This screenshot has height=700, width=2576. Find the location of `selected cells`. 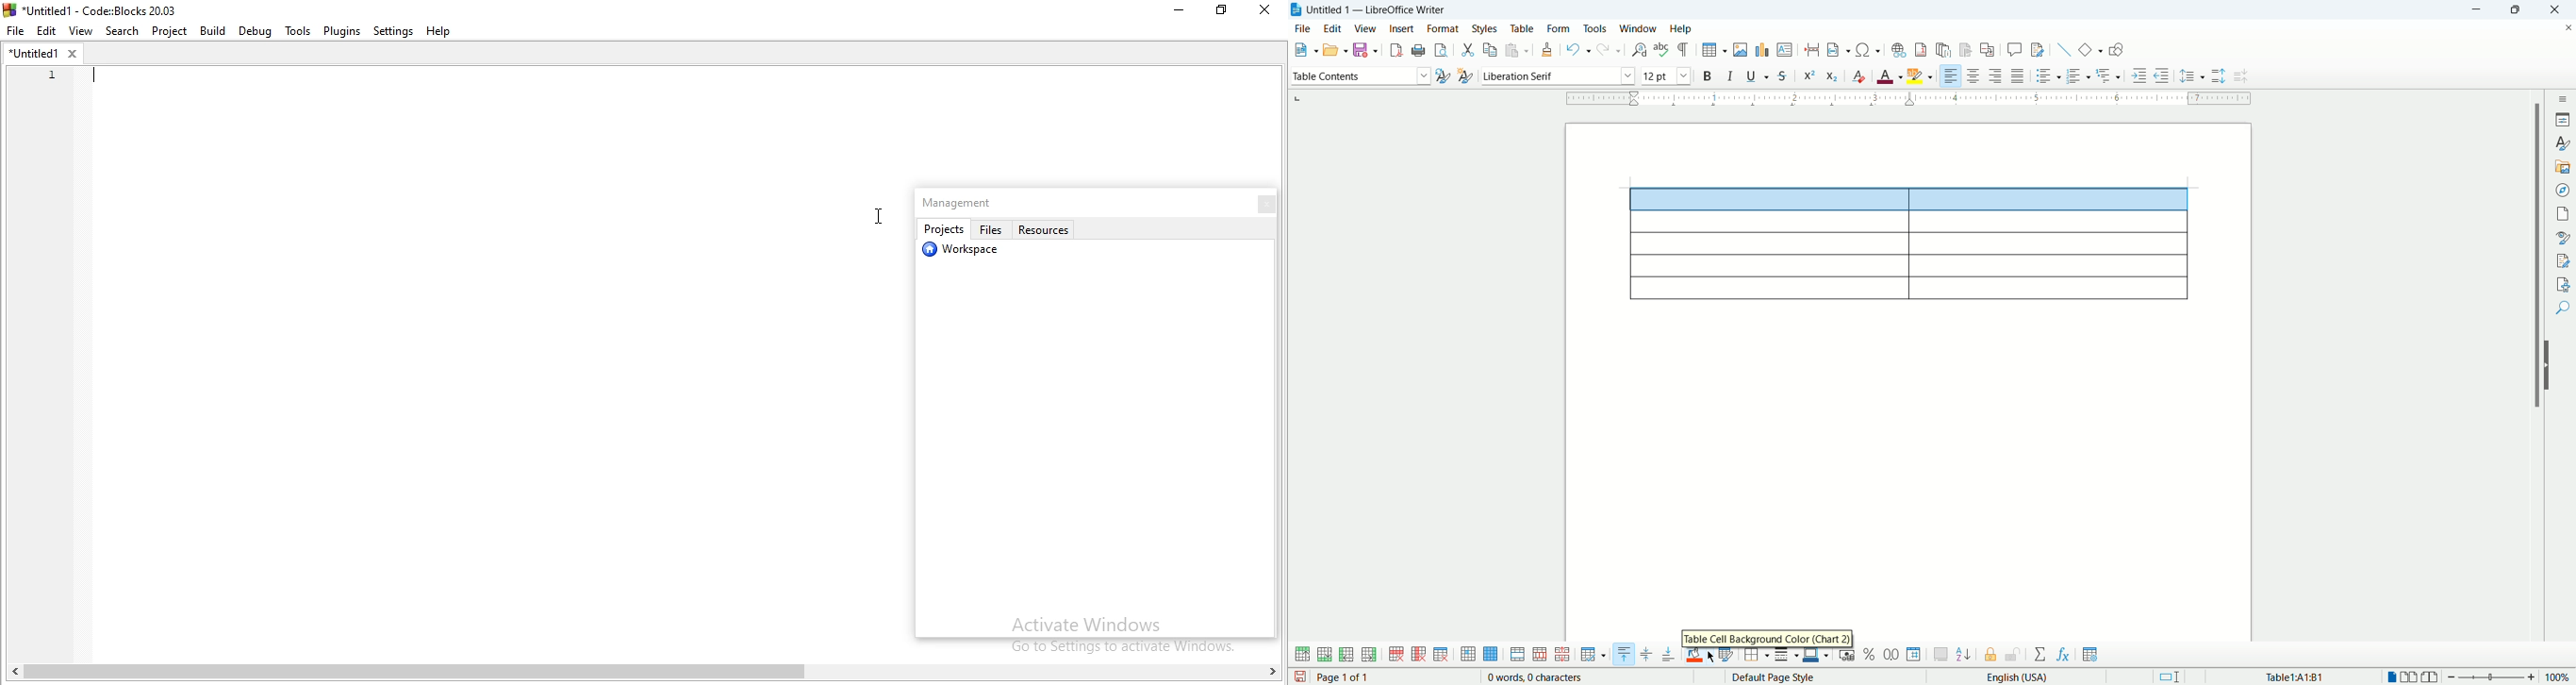

selected cells is located at coordinates (1910, 199).